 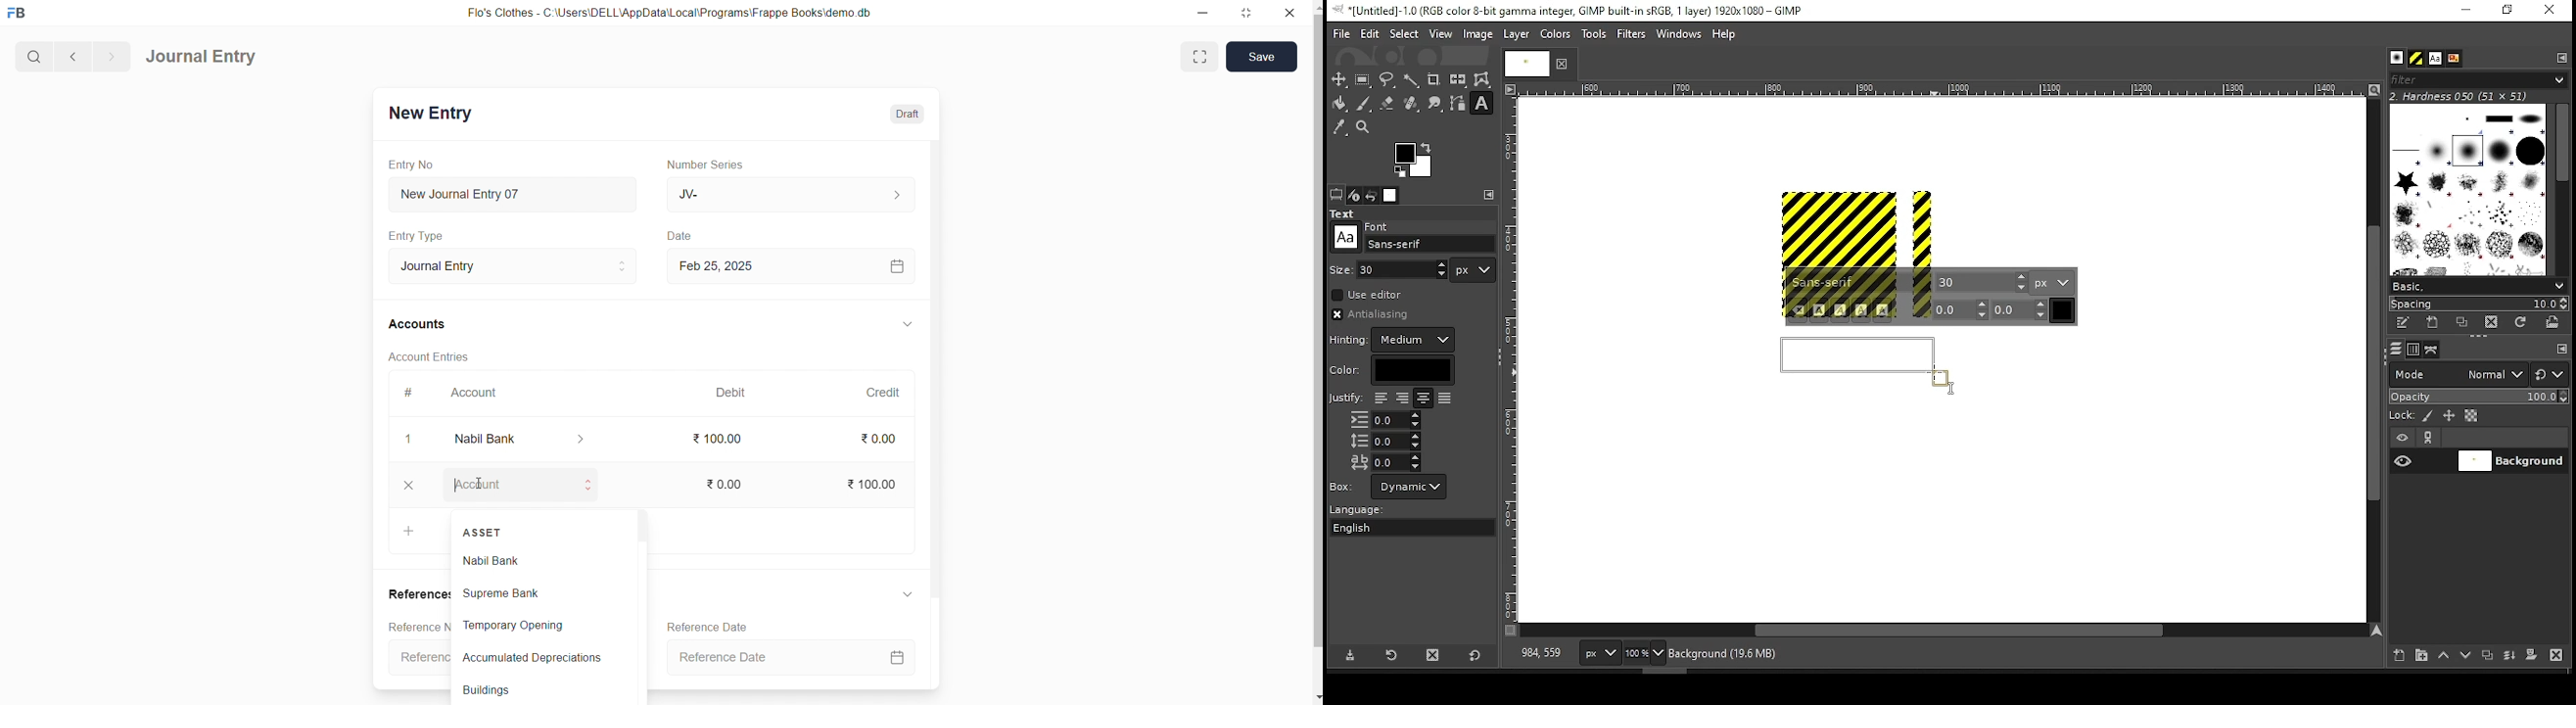 What do you see at coordinates (728, 482) in the screenshot?
I see `₹ 0.00` at bounding box center [728, 482].